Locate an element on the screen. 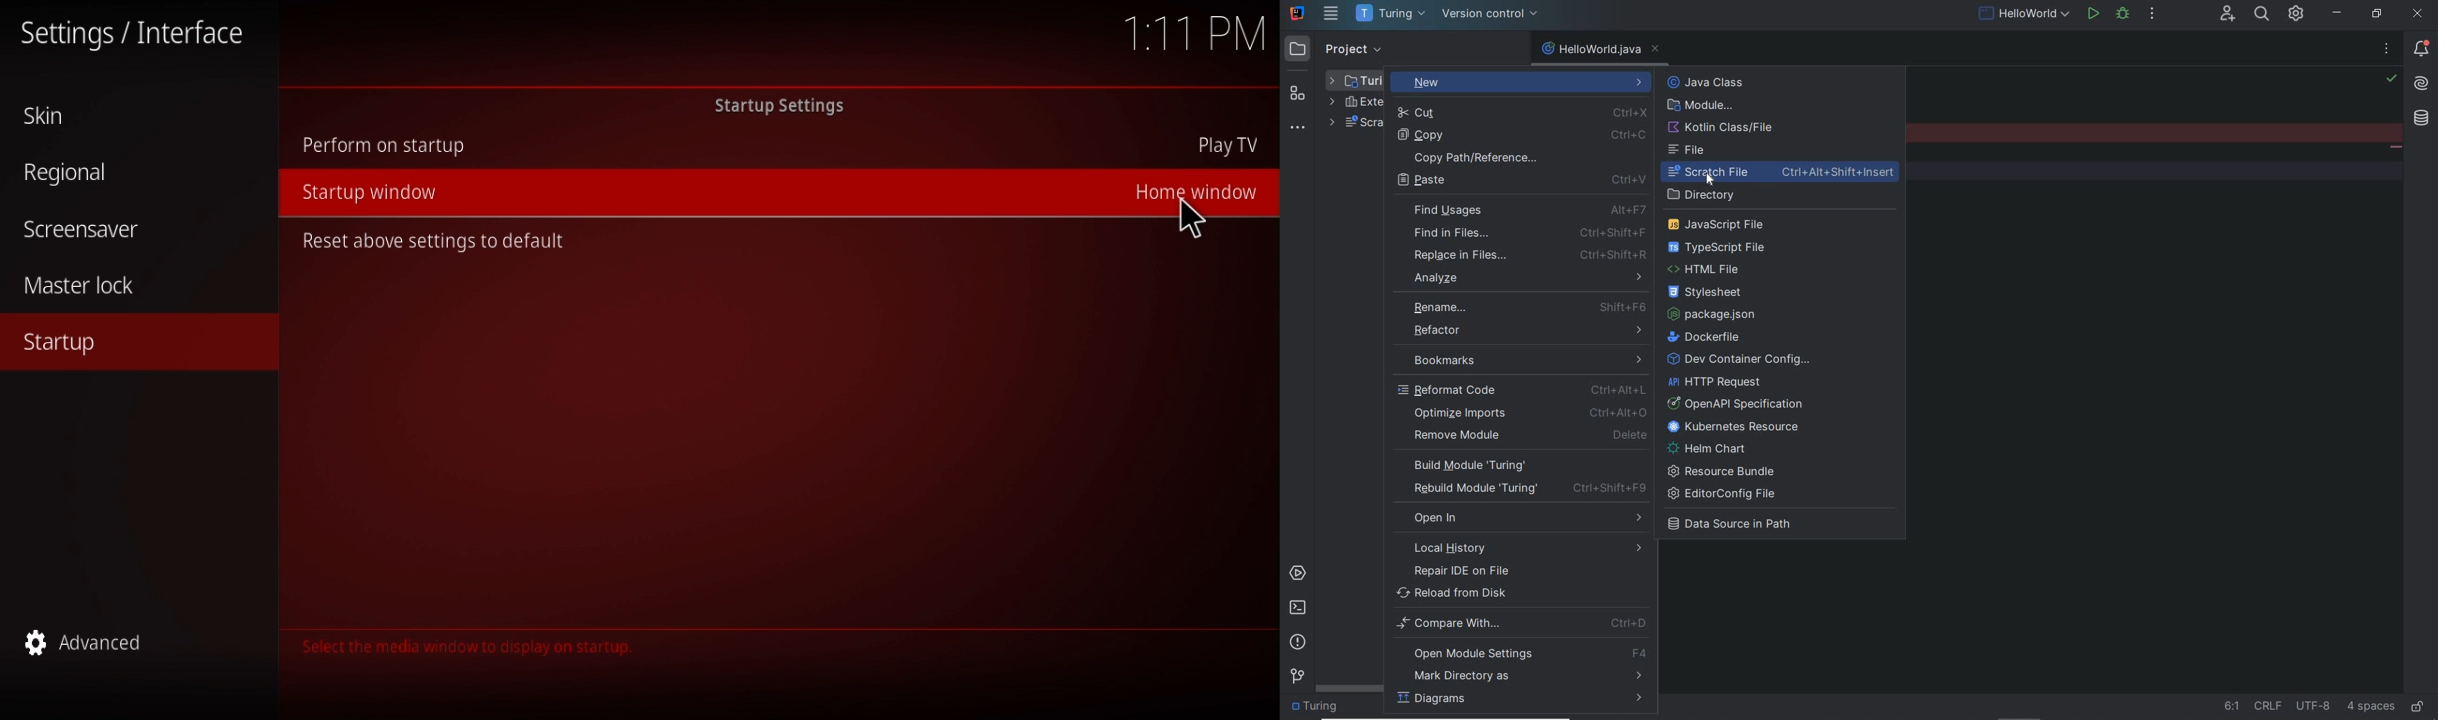 The width and height of the screenshot is (2464, 728). scrollbar is located at coordinates (1351, 689).